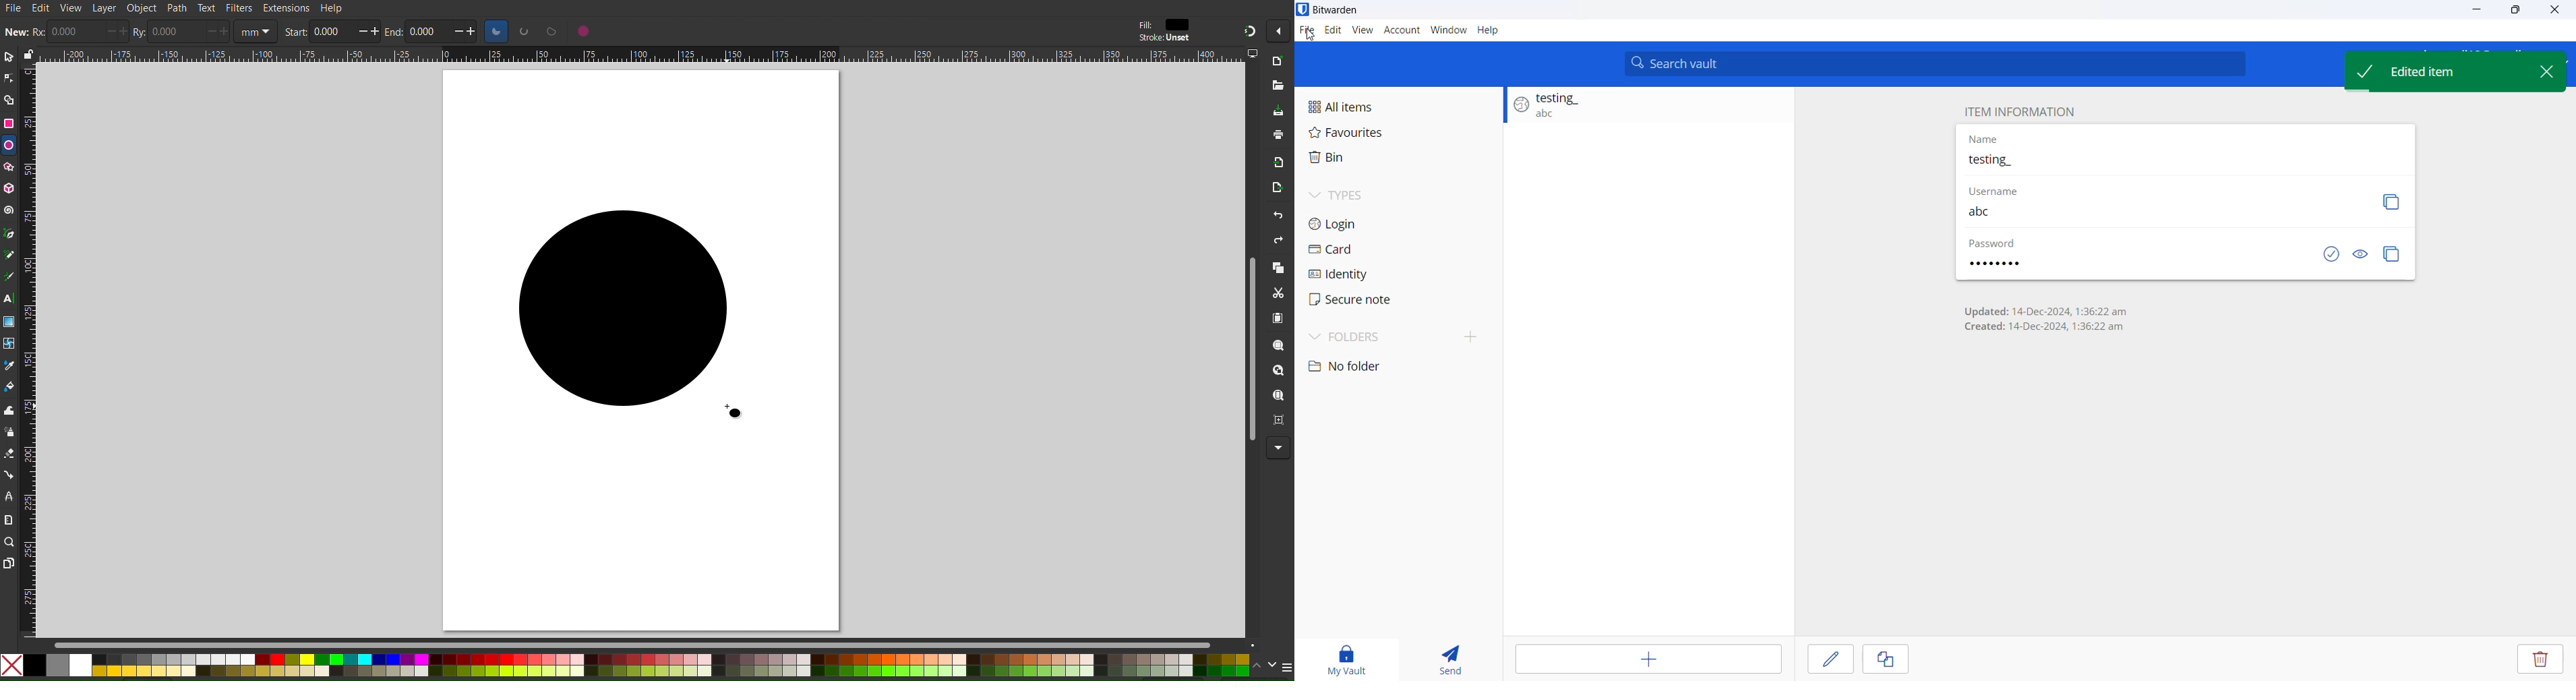  Describe the element at coordinates (294, 33) in the screenshot. I see `start` at that location.